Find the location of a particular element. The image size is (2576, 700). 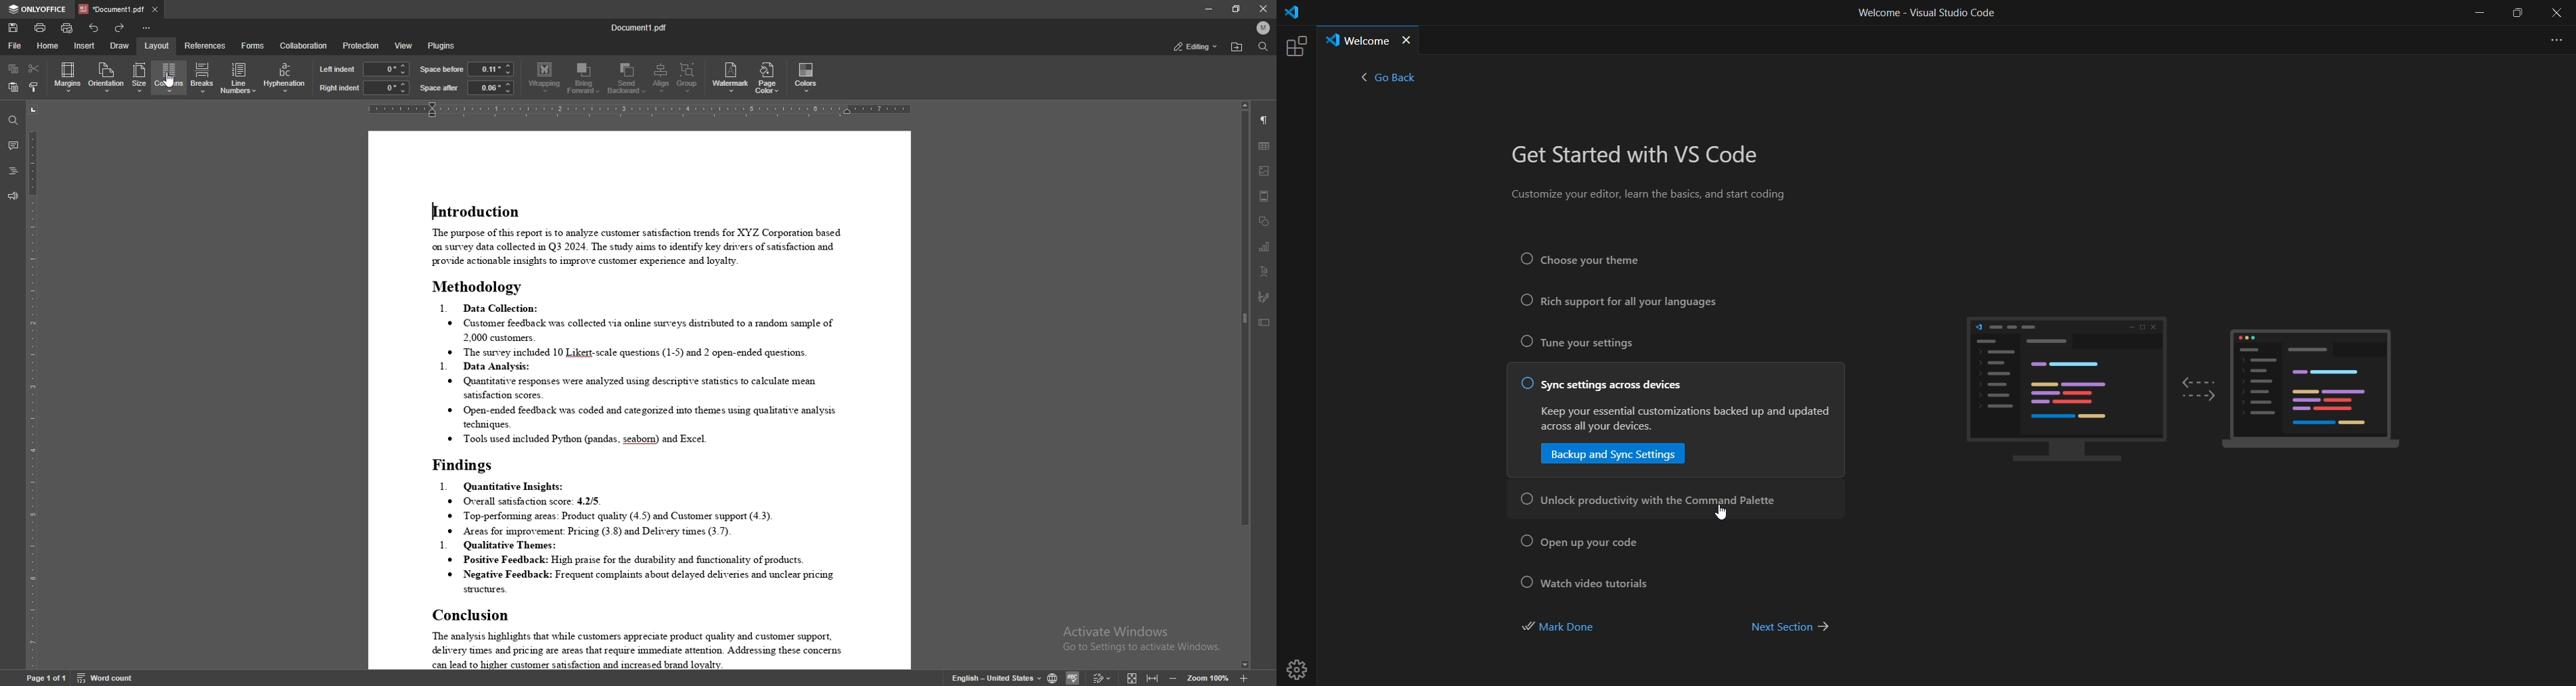

close tab is located at coordinates (156, 9).